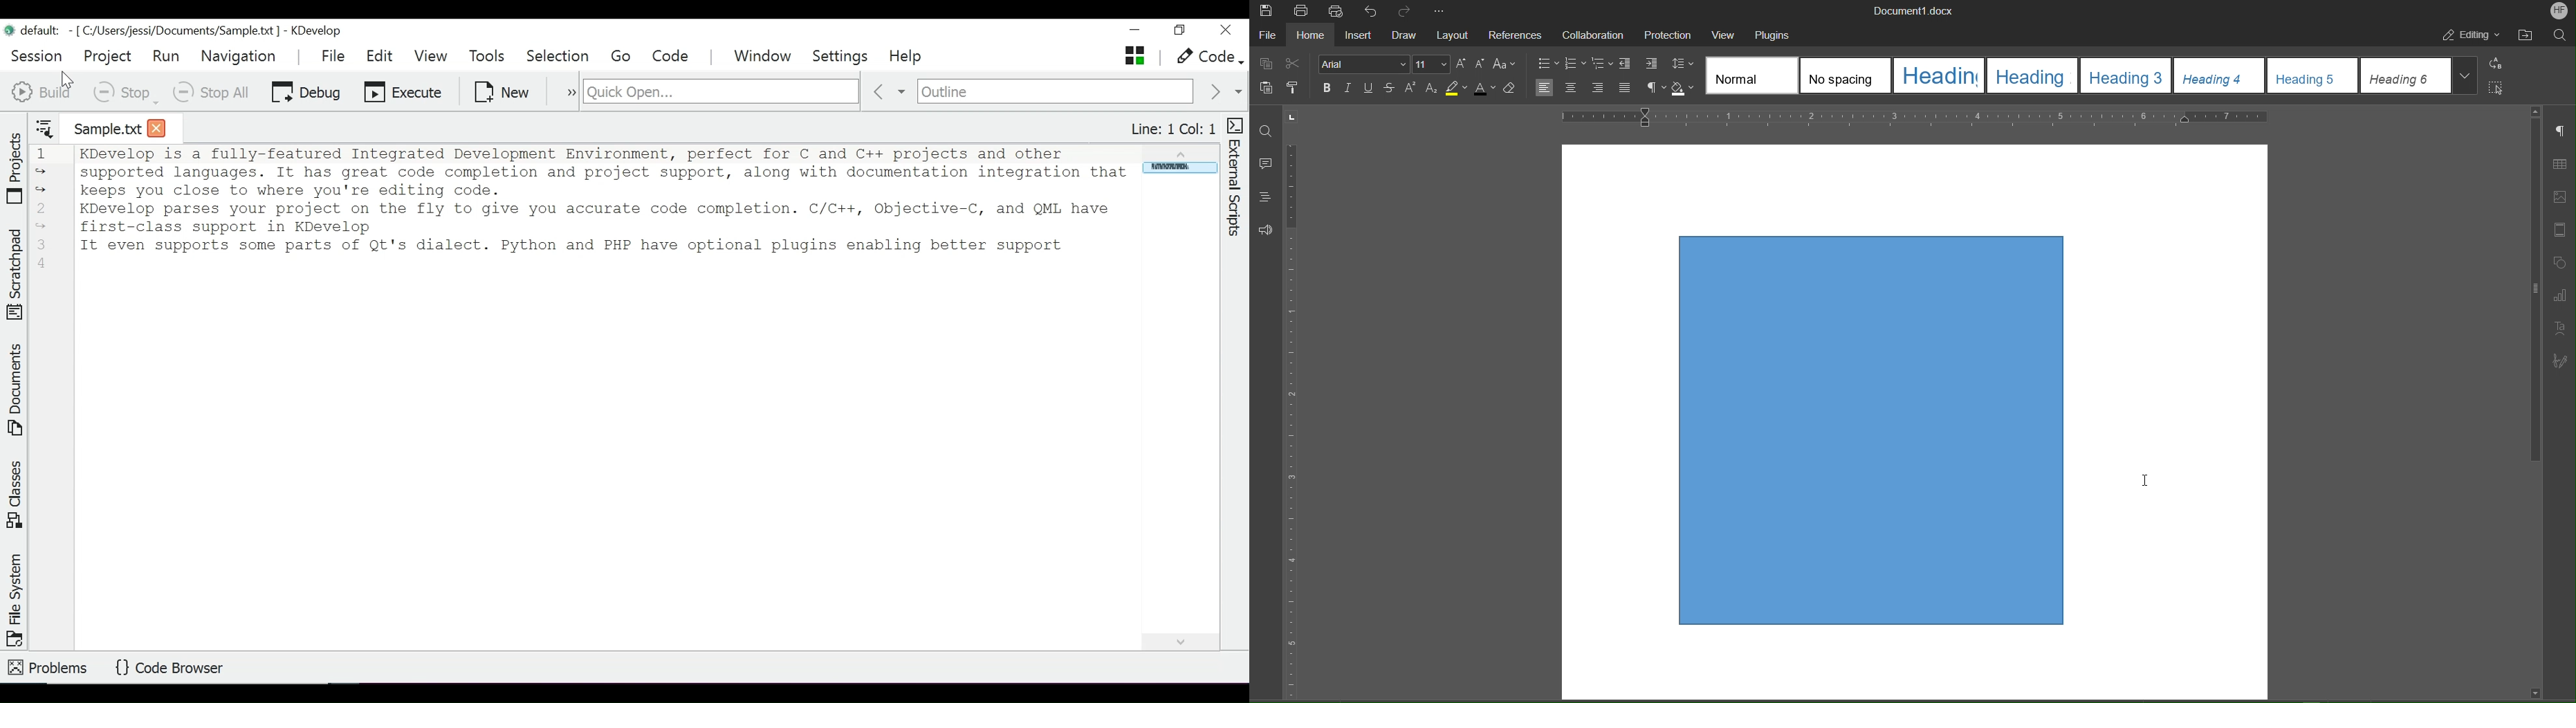 This screenshot has height=728, width=2576. Describe the element at coordinates (1327, 88) in the screenshot. I see `Bold` at that location.